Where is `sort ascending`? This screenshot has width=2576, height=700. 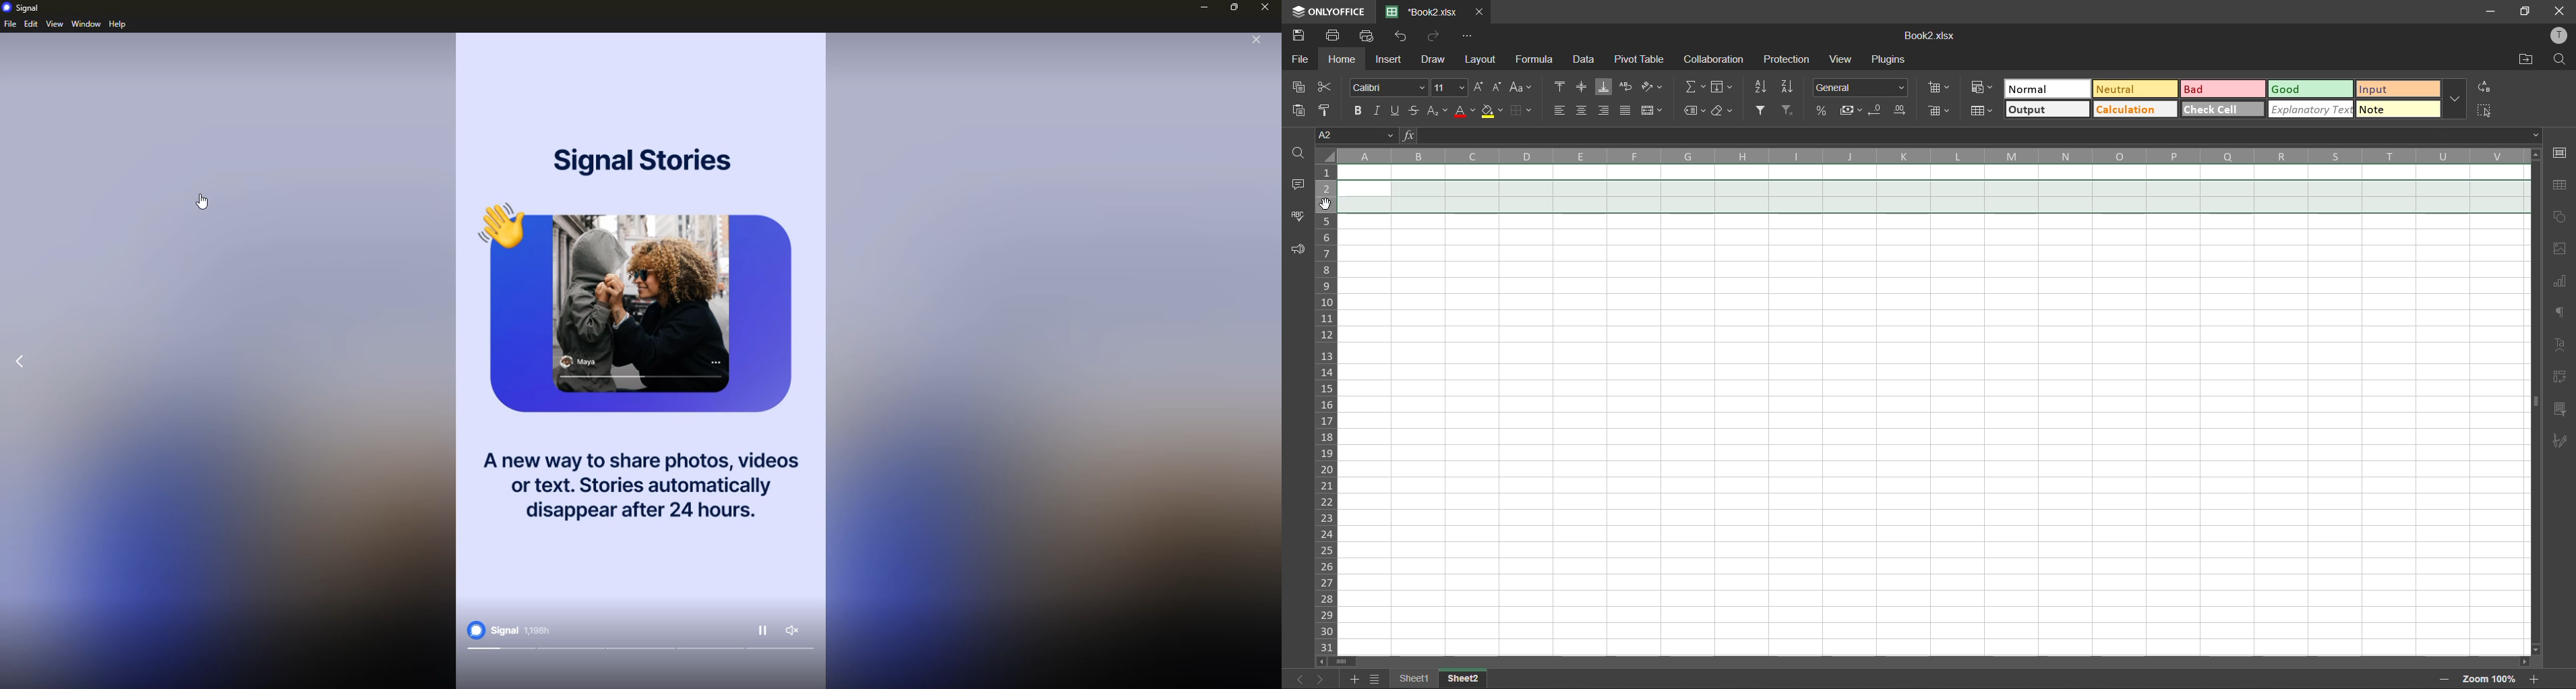 sort ascending is located at coordinates (1763, 87).